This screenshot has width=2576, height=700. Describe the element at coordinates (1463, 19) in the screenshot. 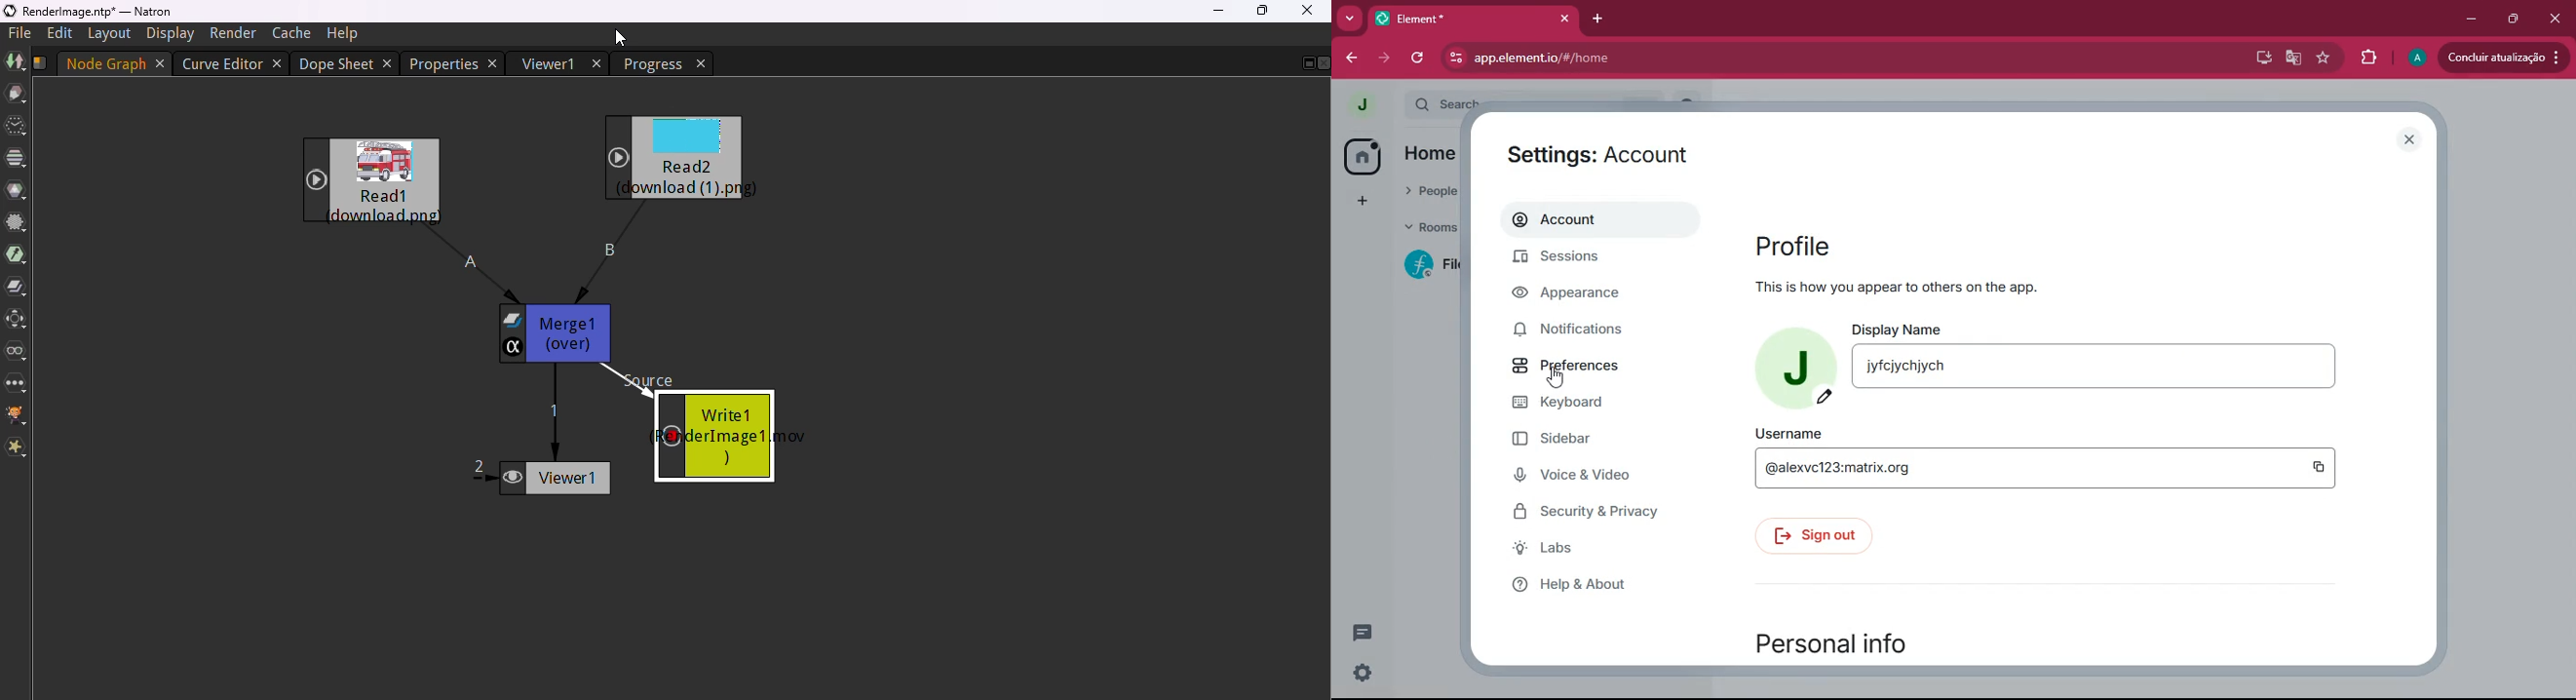

I see `tab` at that location.